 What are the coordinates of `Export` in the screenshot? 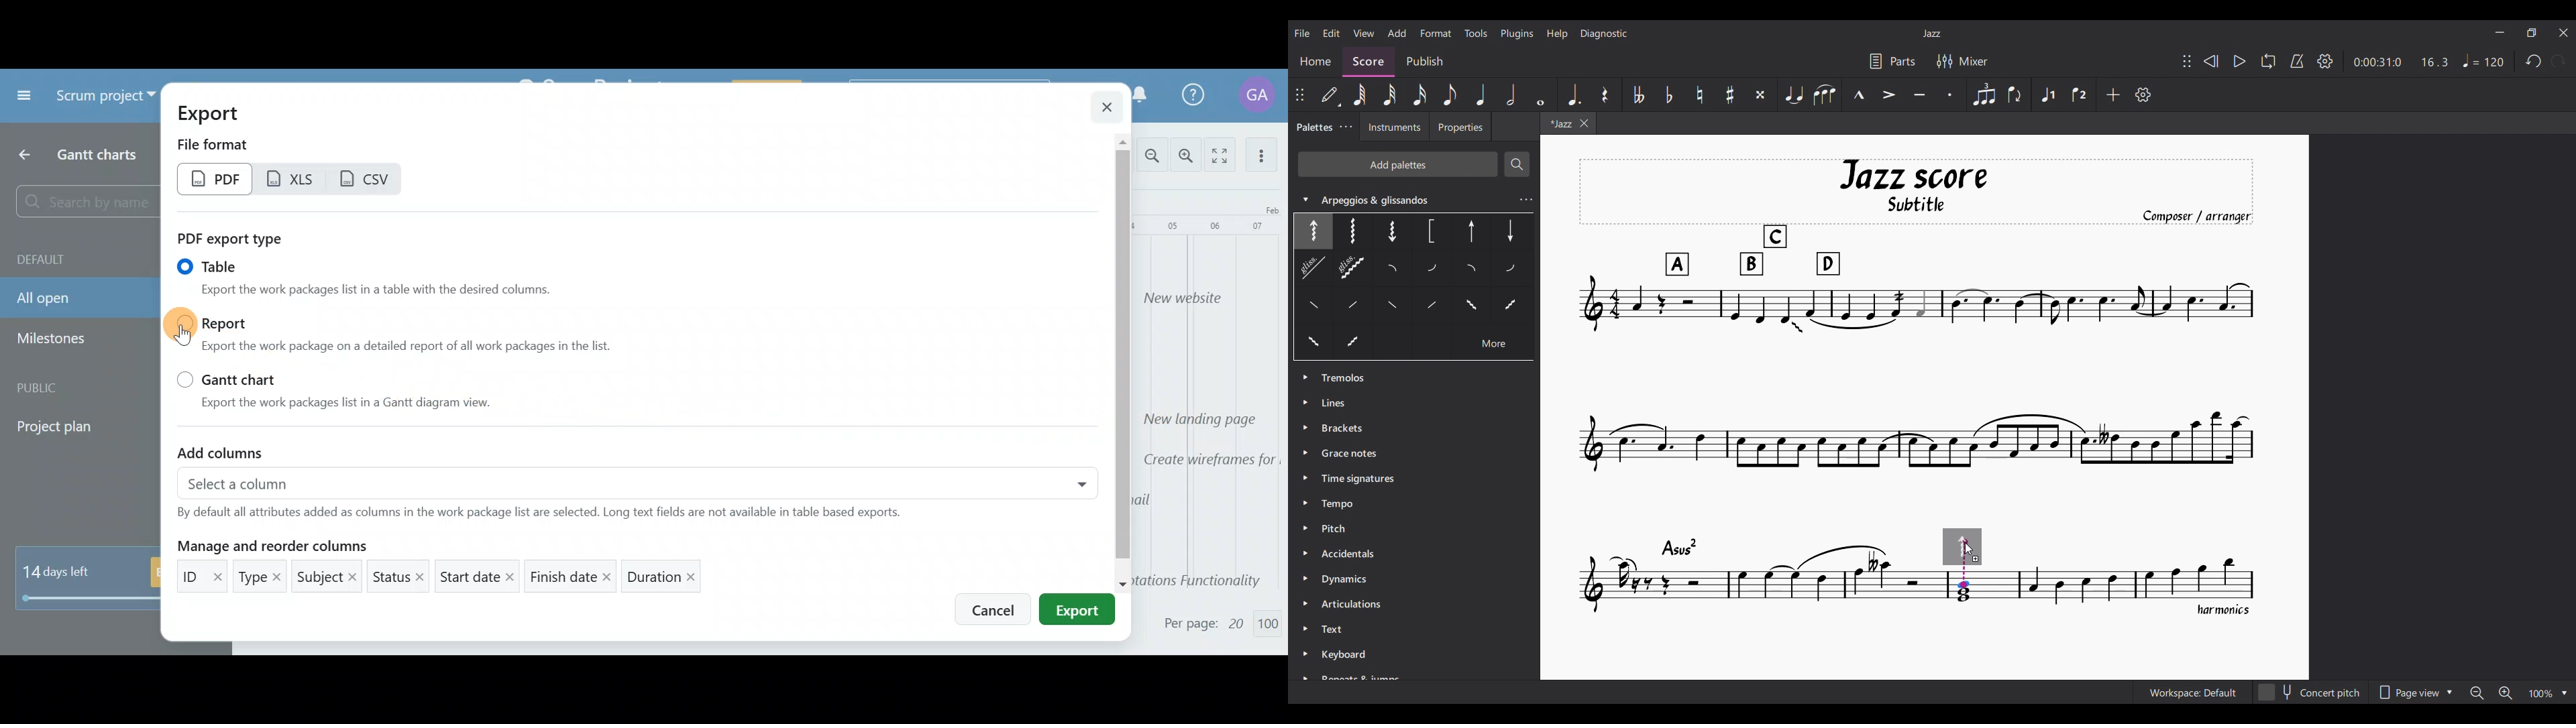 It's located at (222, 112).